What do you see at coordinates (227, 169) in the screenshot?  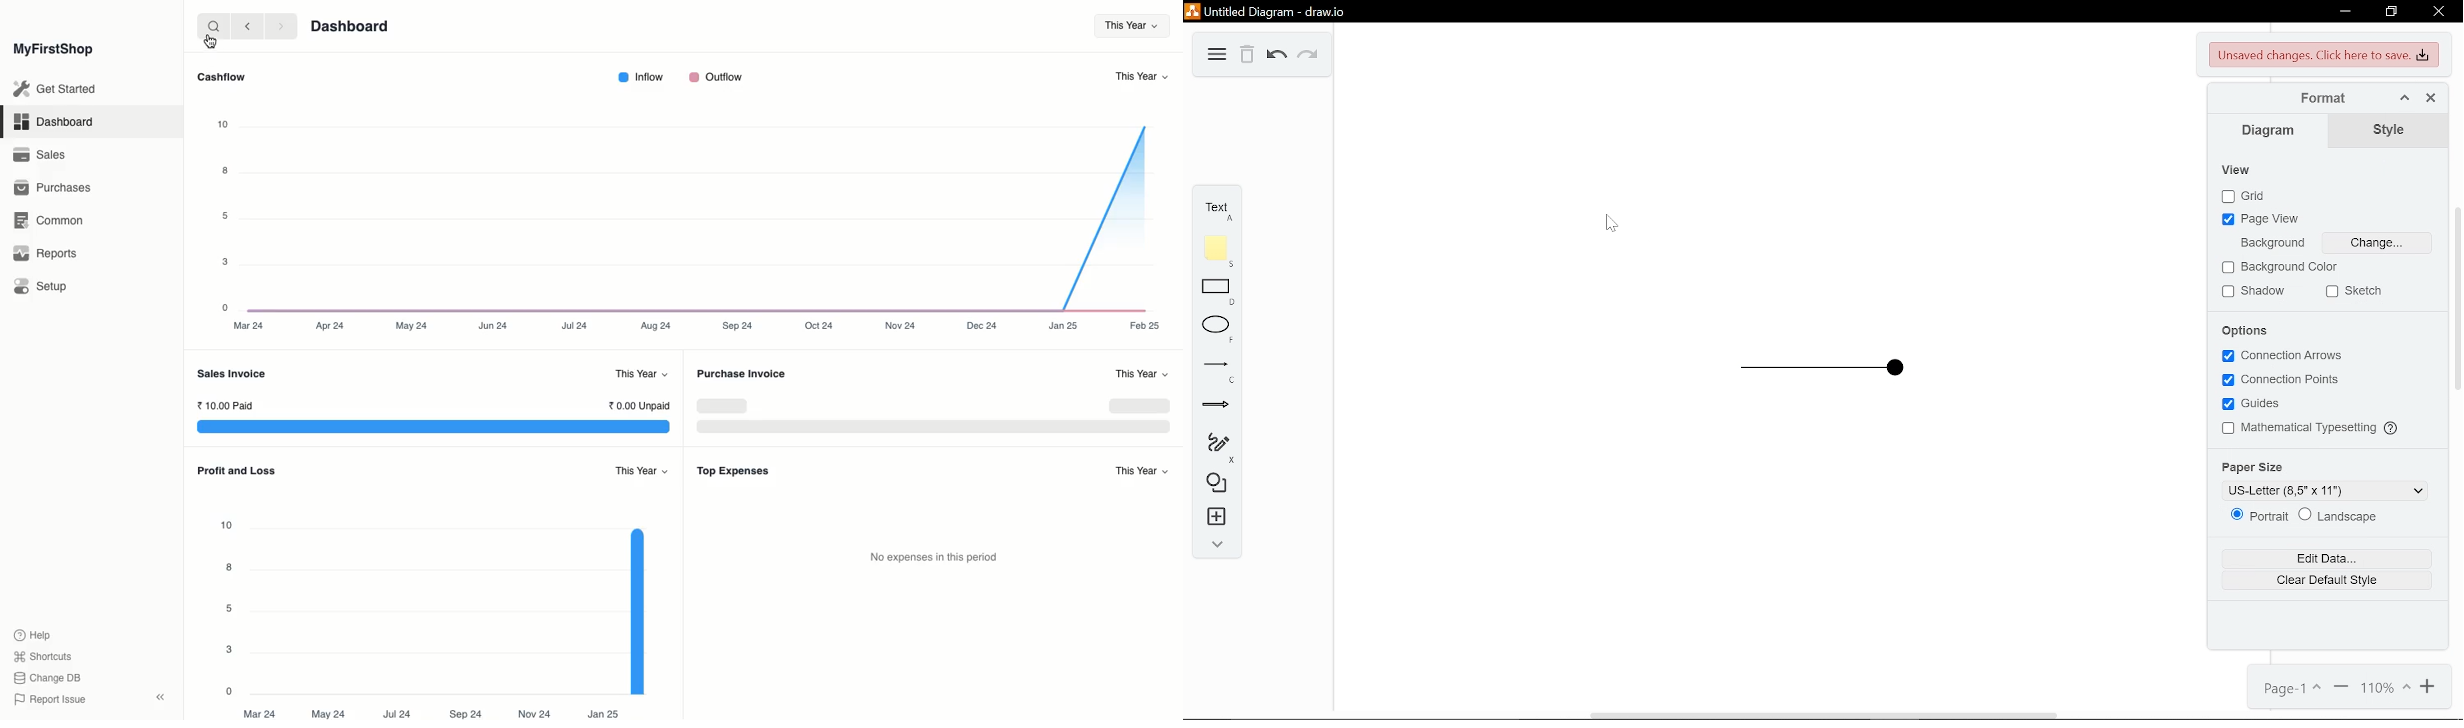 I see `8` at bounding box center [227, 169].